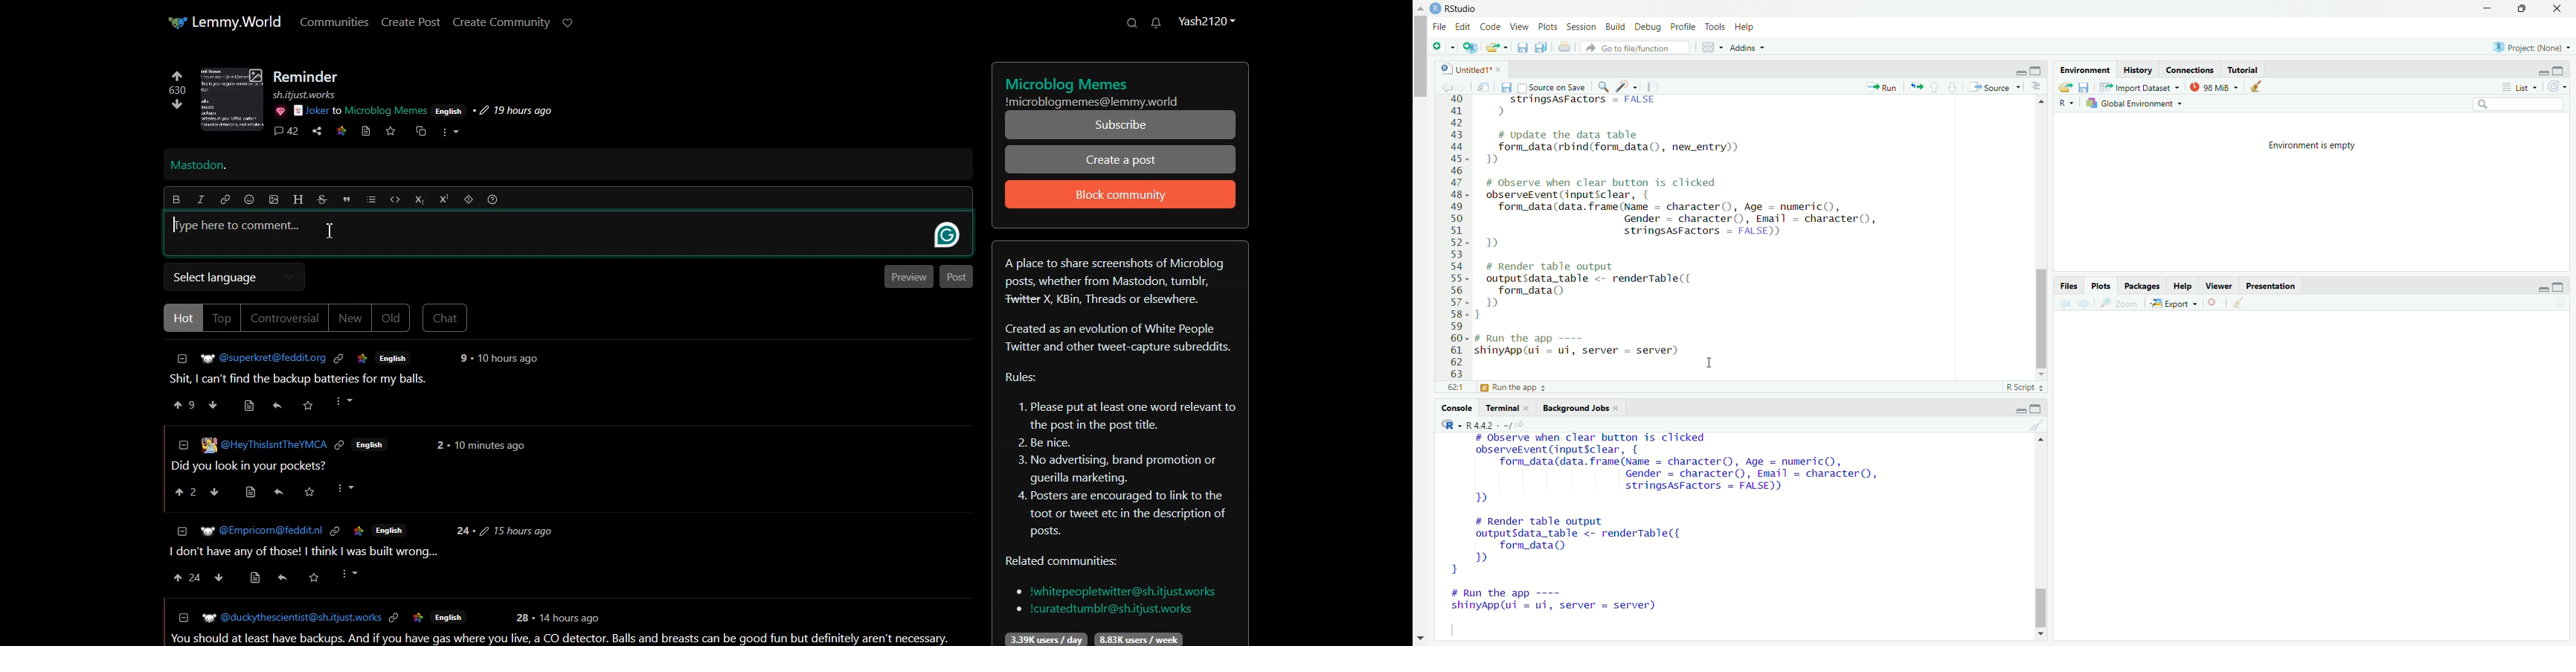 This screenshot has height=672, width=2576. I want to click on presentation, so click(2271, 286).